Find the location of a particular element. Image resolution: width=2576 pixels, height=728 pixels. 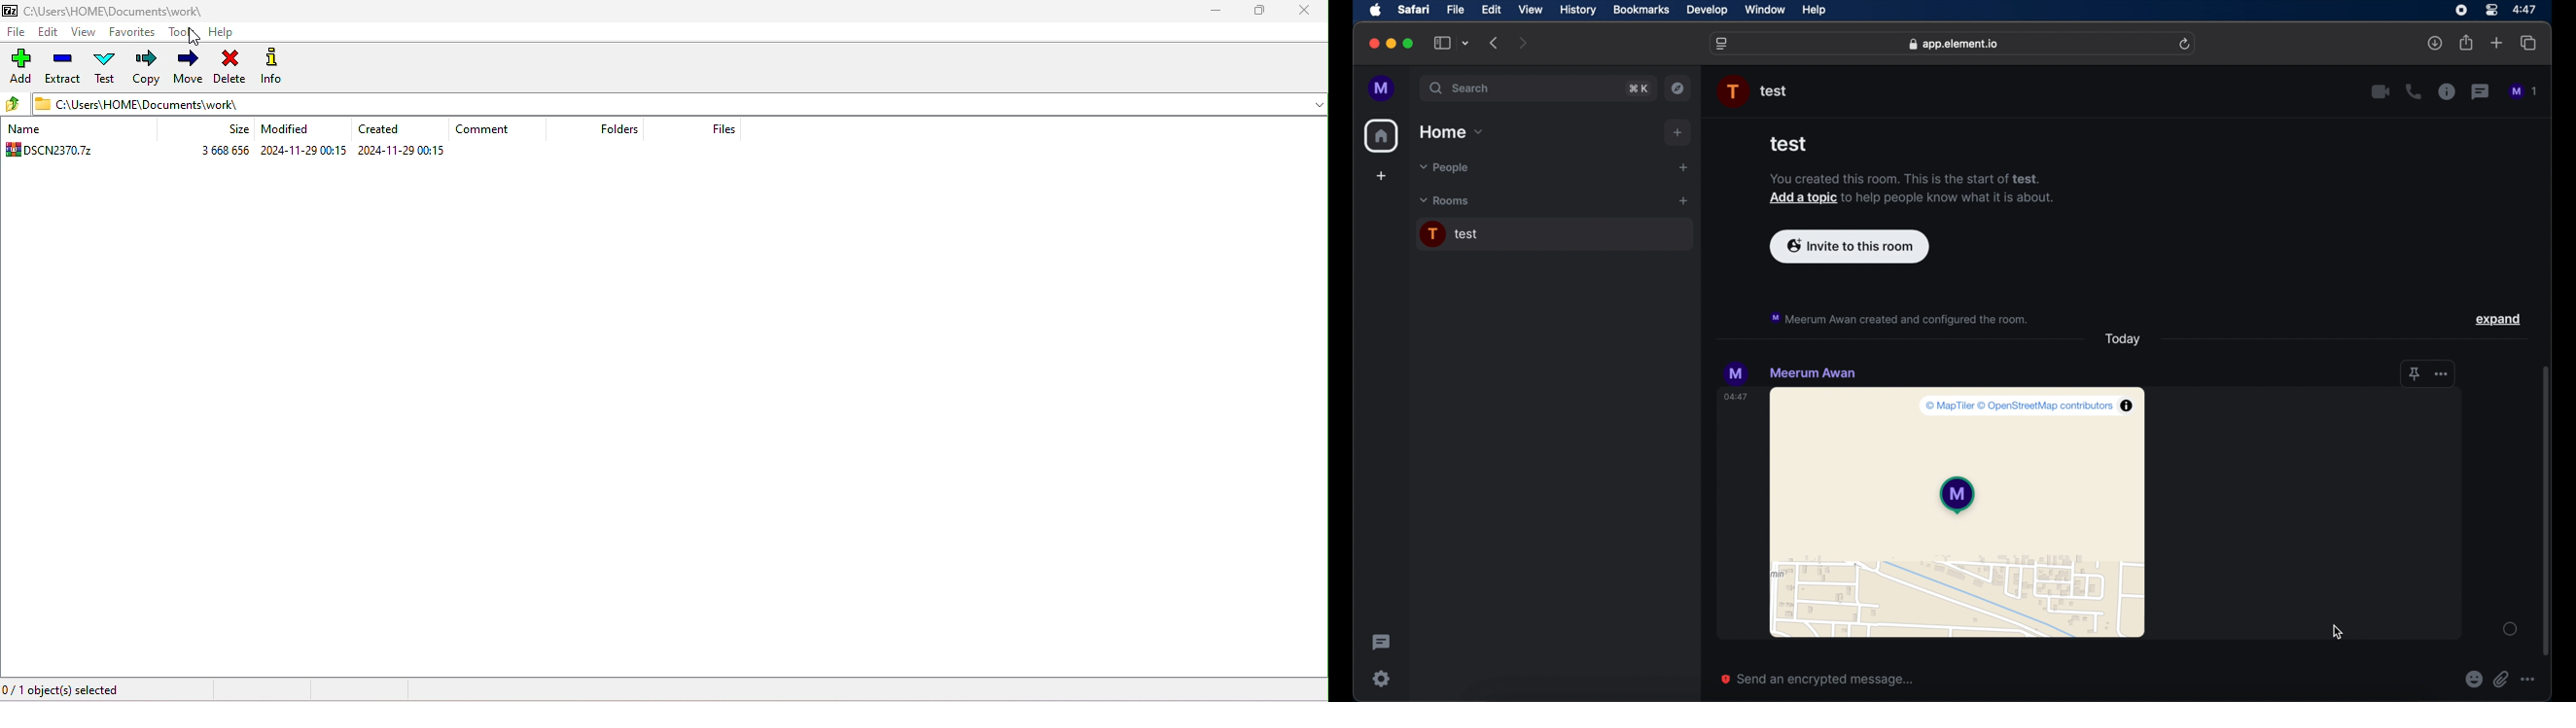

minimize is located at coordinates (1391, 44).